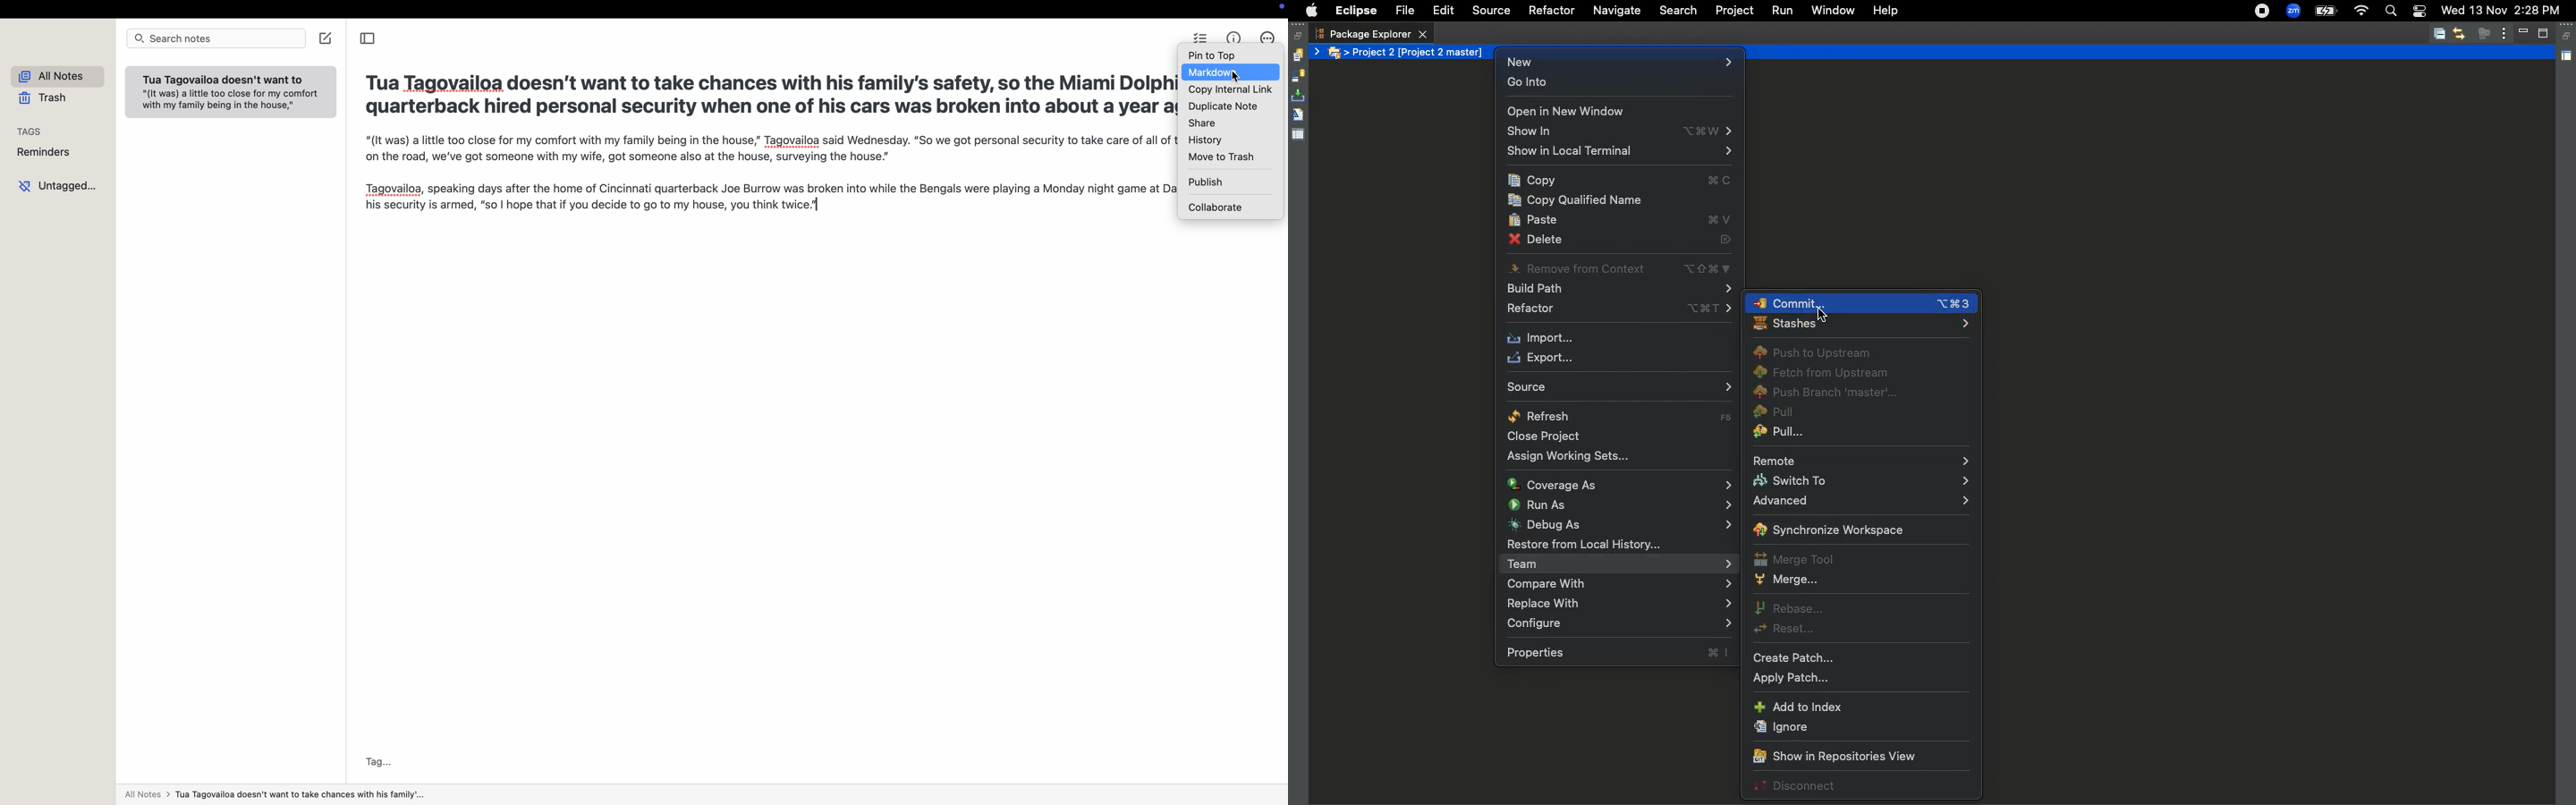  Describe the element at coordinates (1219, 159) in the screenshot. I see `move to trash` at that location.